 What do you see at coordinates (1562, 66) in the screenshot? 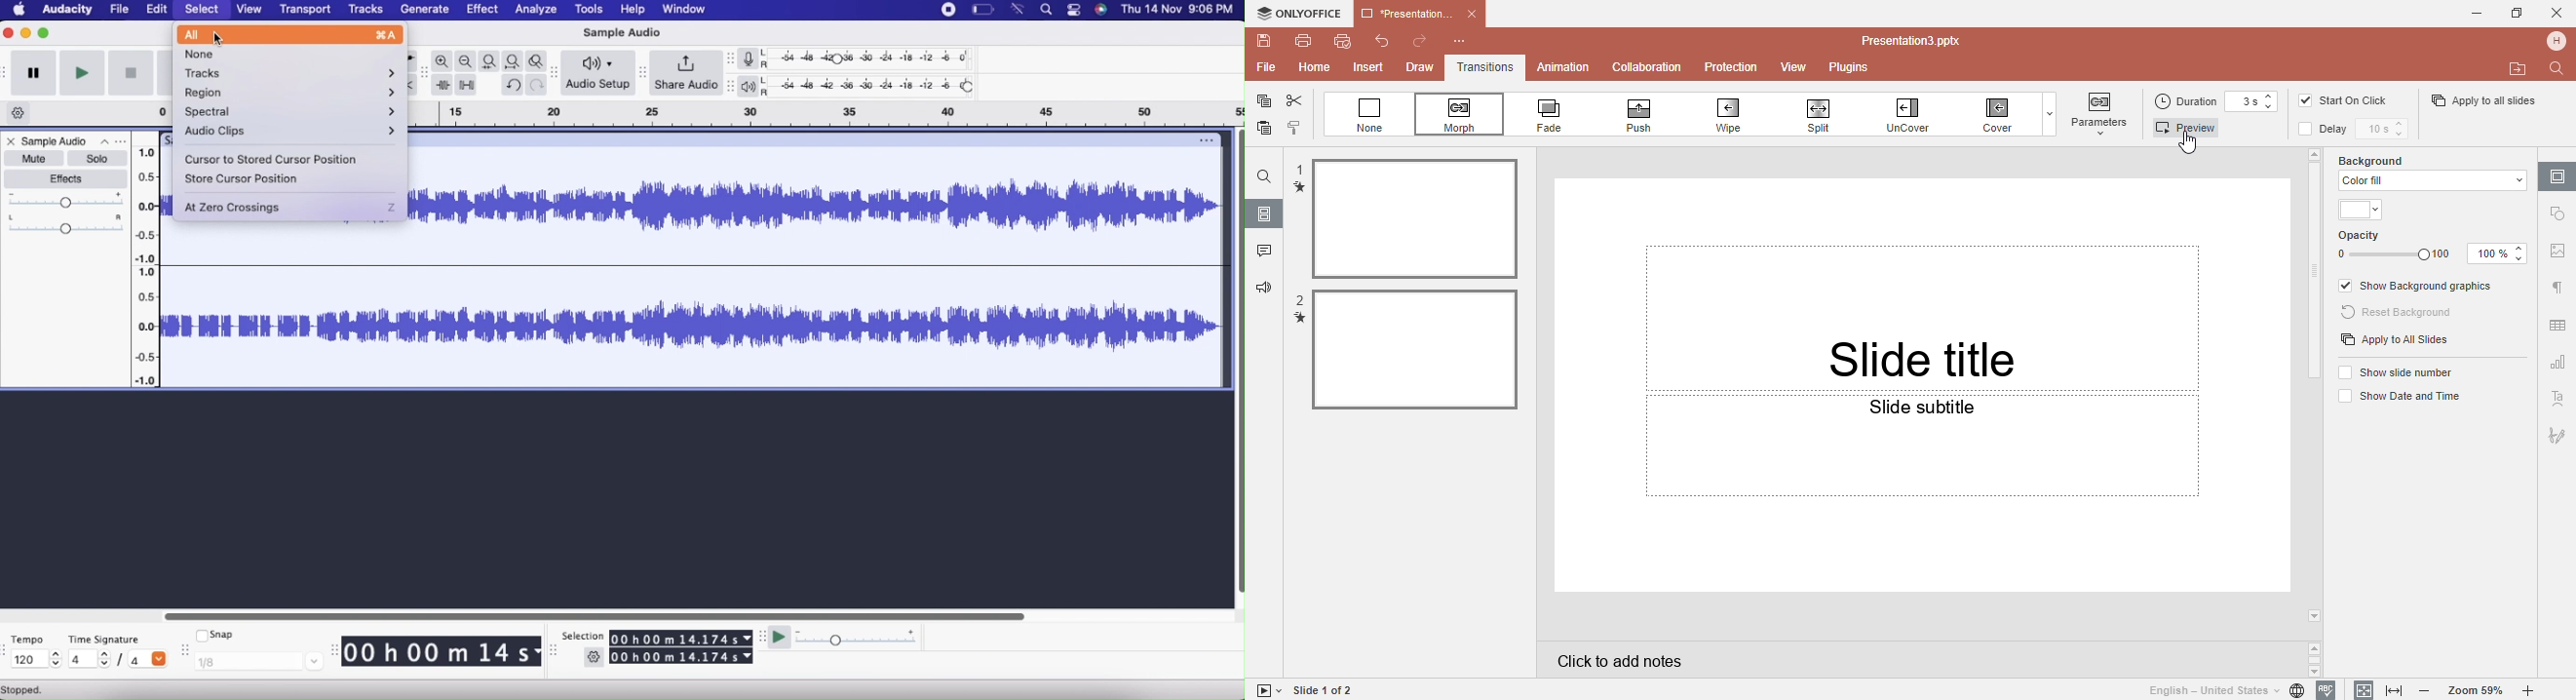
I see `Animation` at bounding box center [1562, 66].